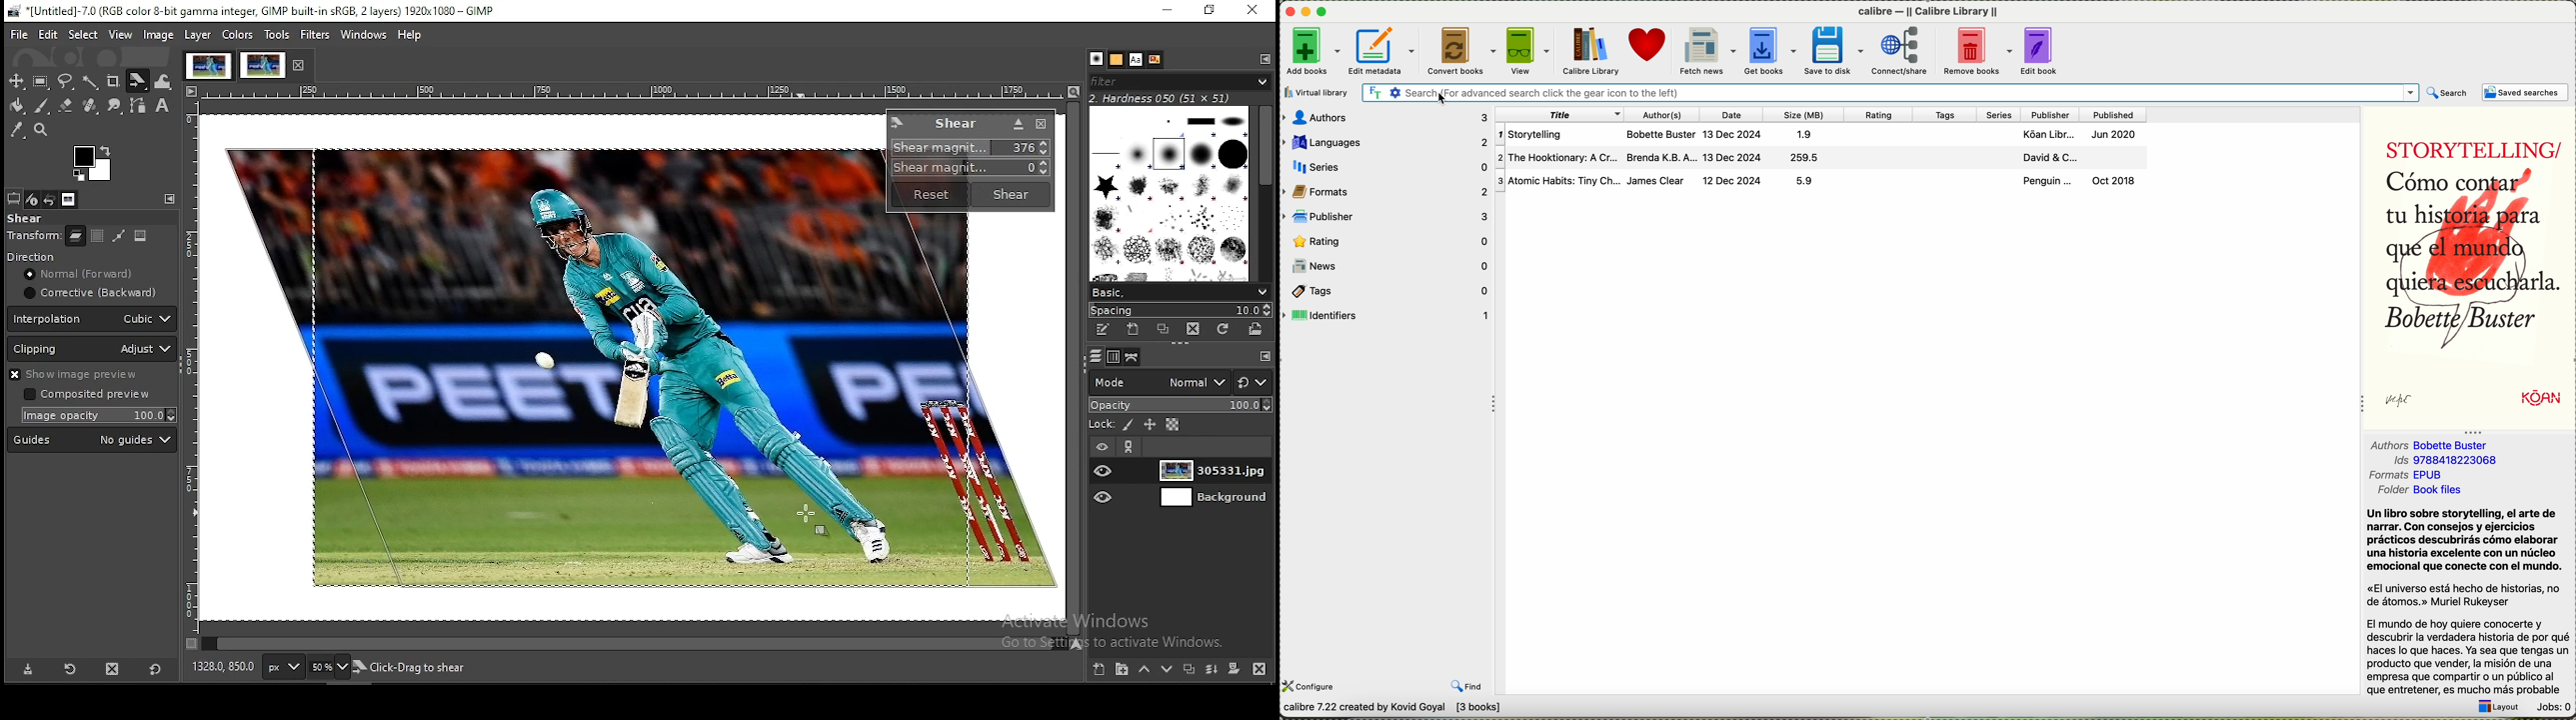 The width and height of the screenshot is (2576, 728). I want to click on sign, so click(2410, 401).